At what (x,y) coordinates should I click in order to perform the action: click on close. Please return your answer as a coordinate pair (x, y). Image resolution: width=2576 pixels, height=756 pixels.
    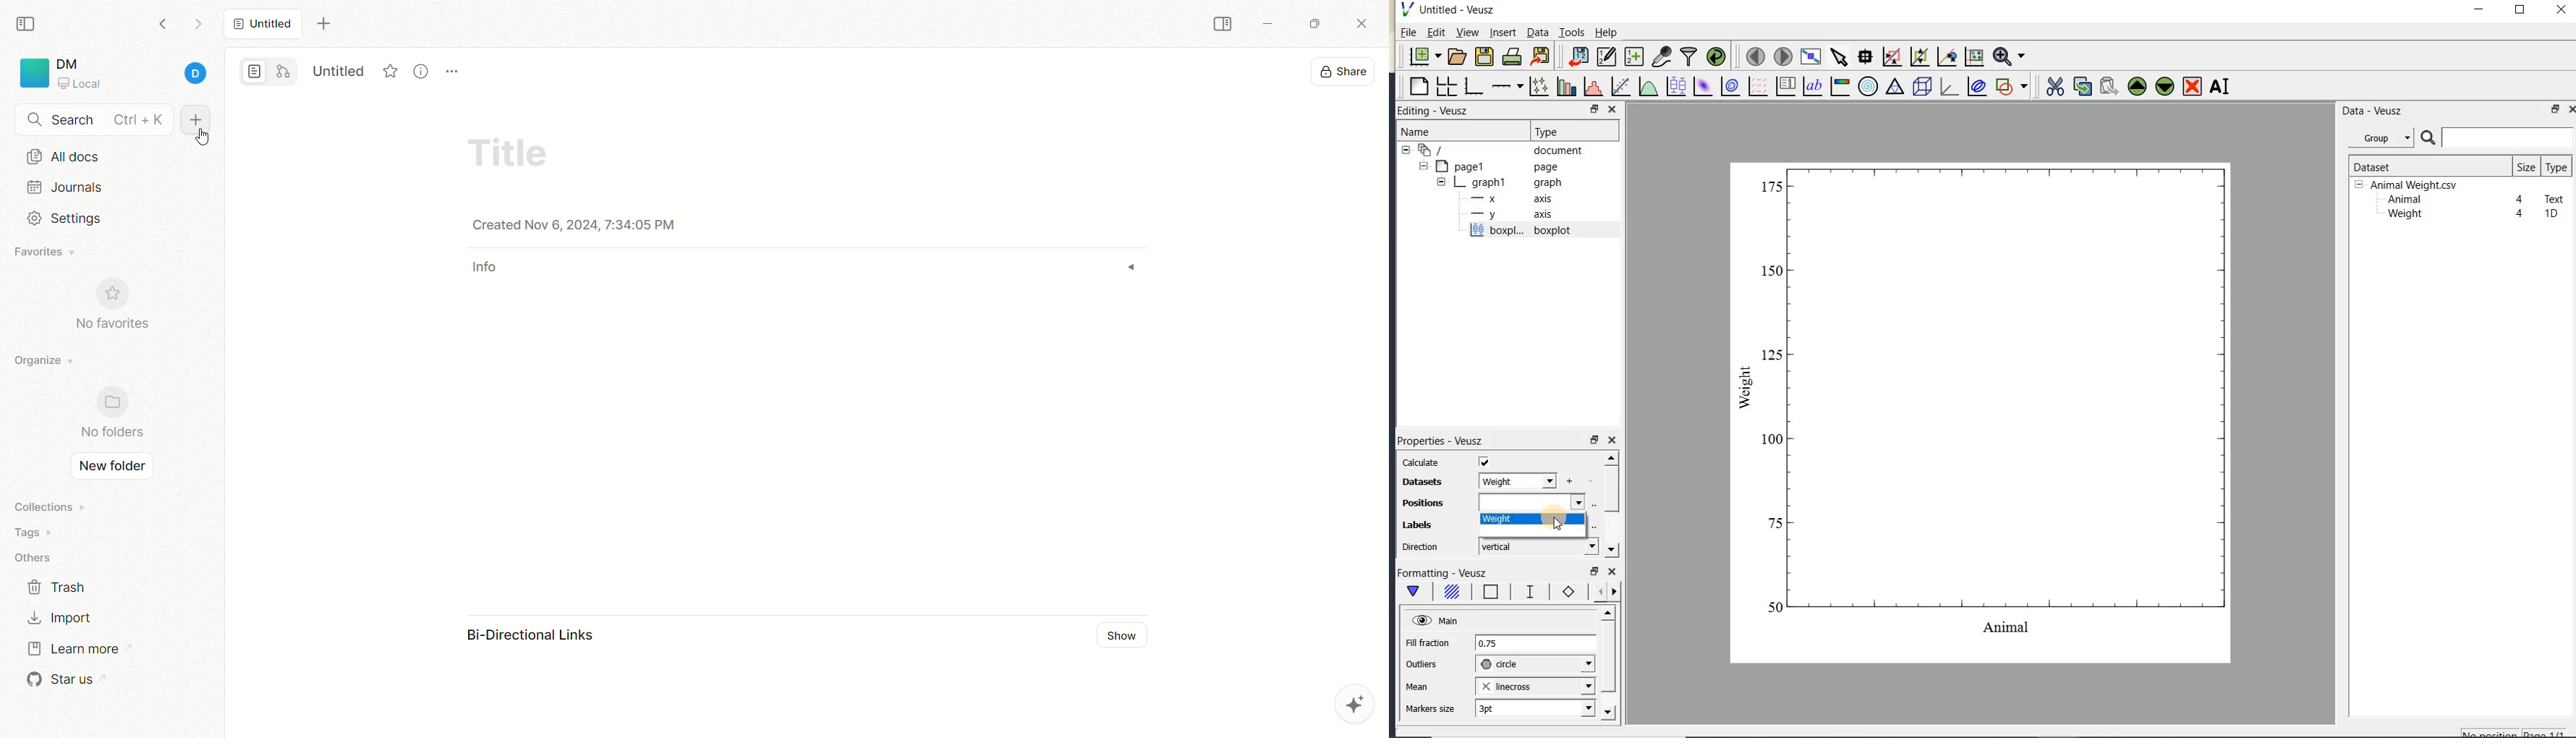
    Looking at the image, I should click on (2561, 11).